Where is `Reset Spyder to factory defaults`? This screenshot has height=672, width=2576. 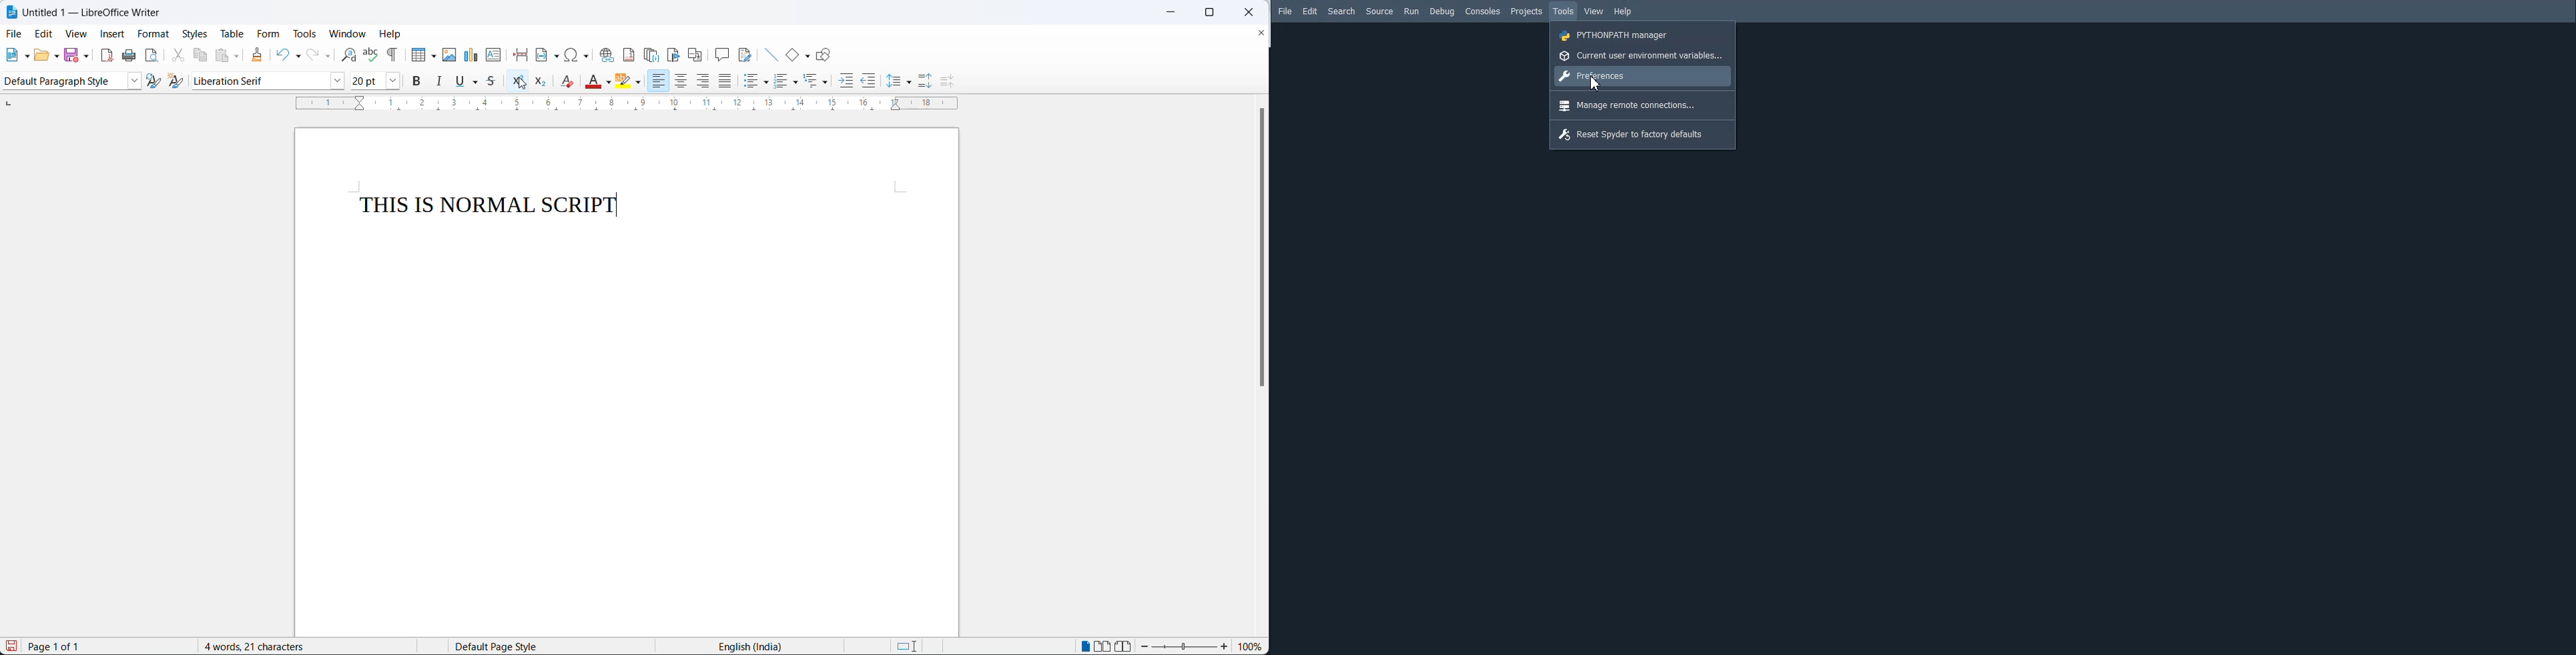 Reset Spyder to factory defaults is located at coordinates (1643, 134).